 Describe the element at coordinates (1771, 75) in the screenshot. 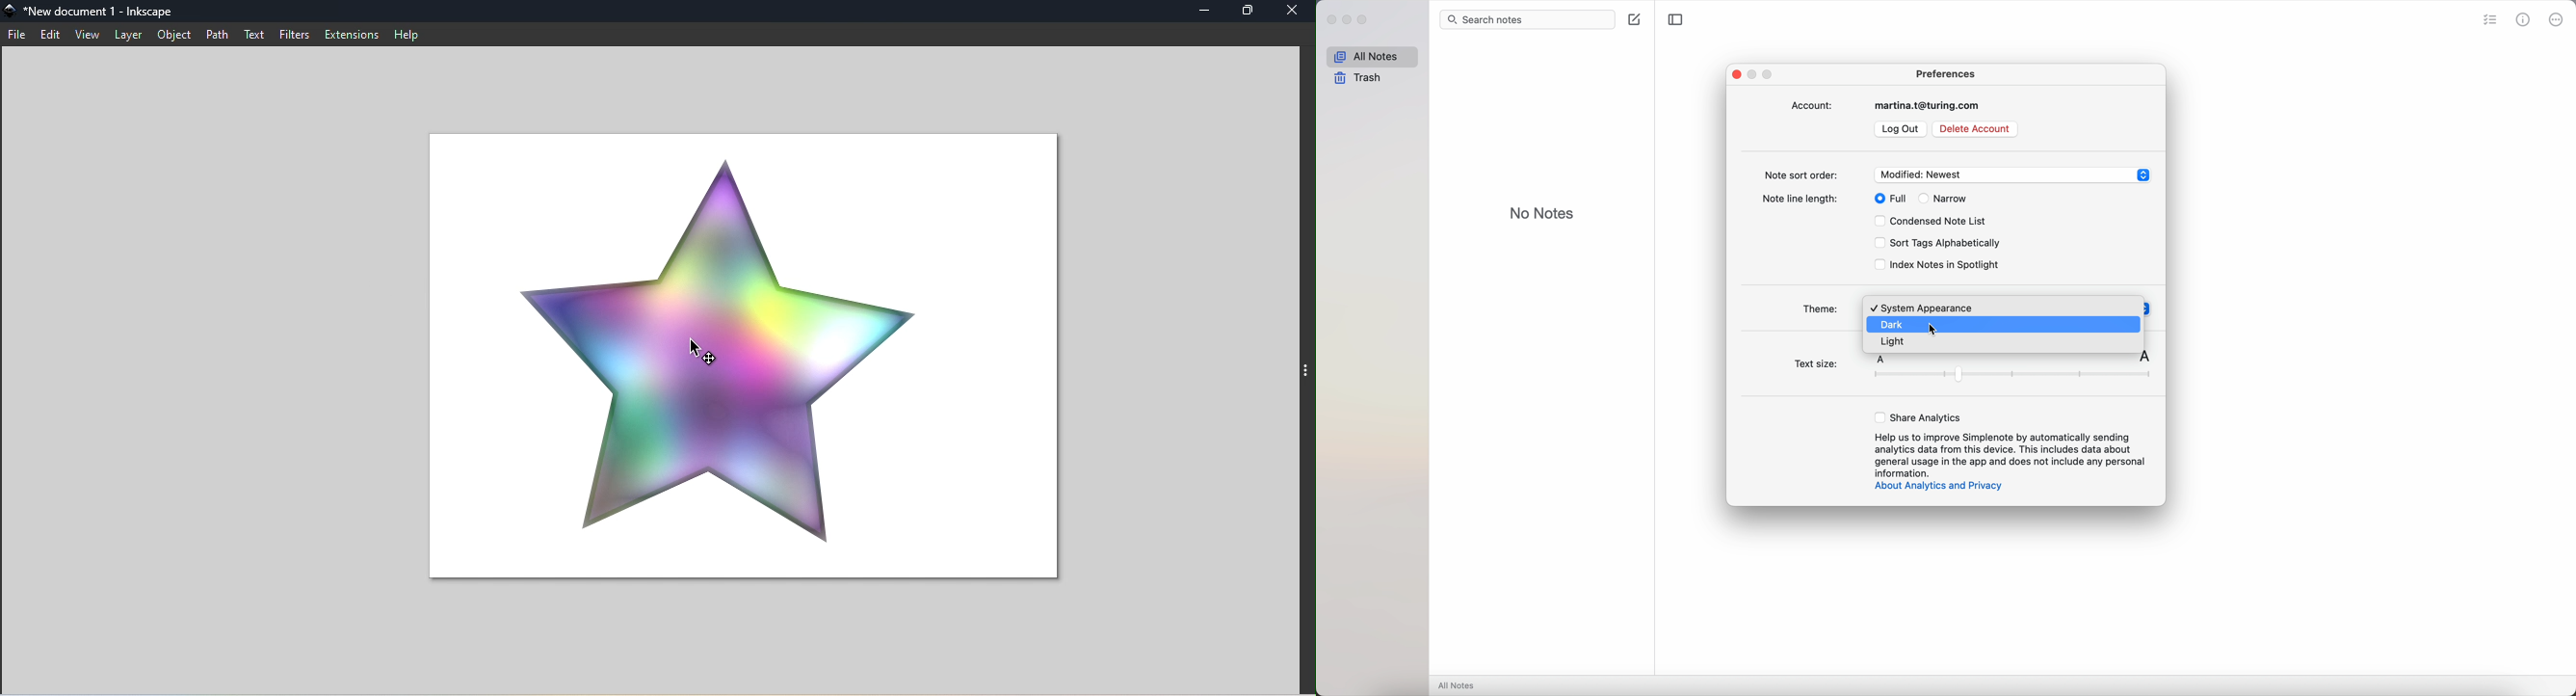

I see `maximize Simplenote` at that location.